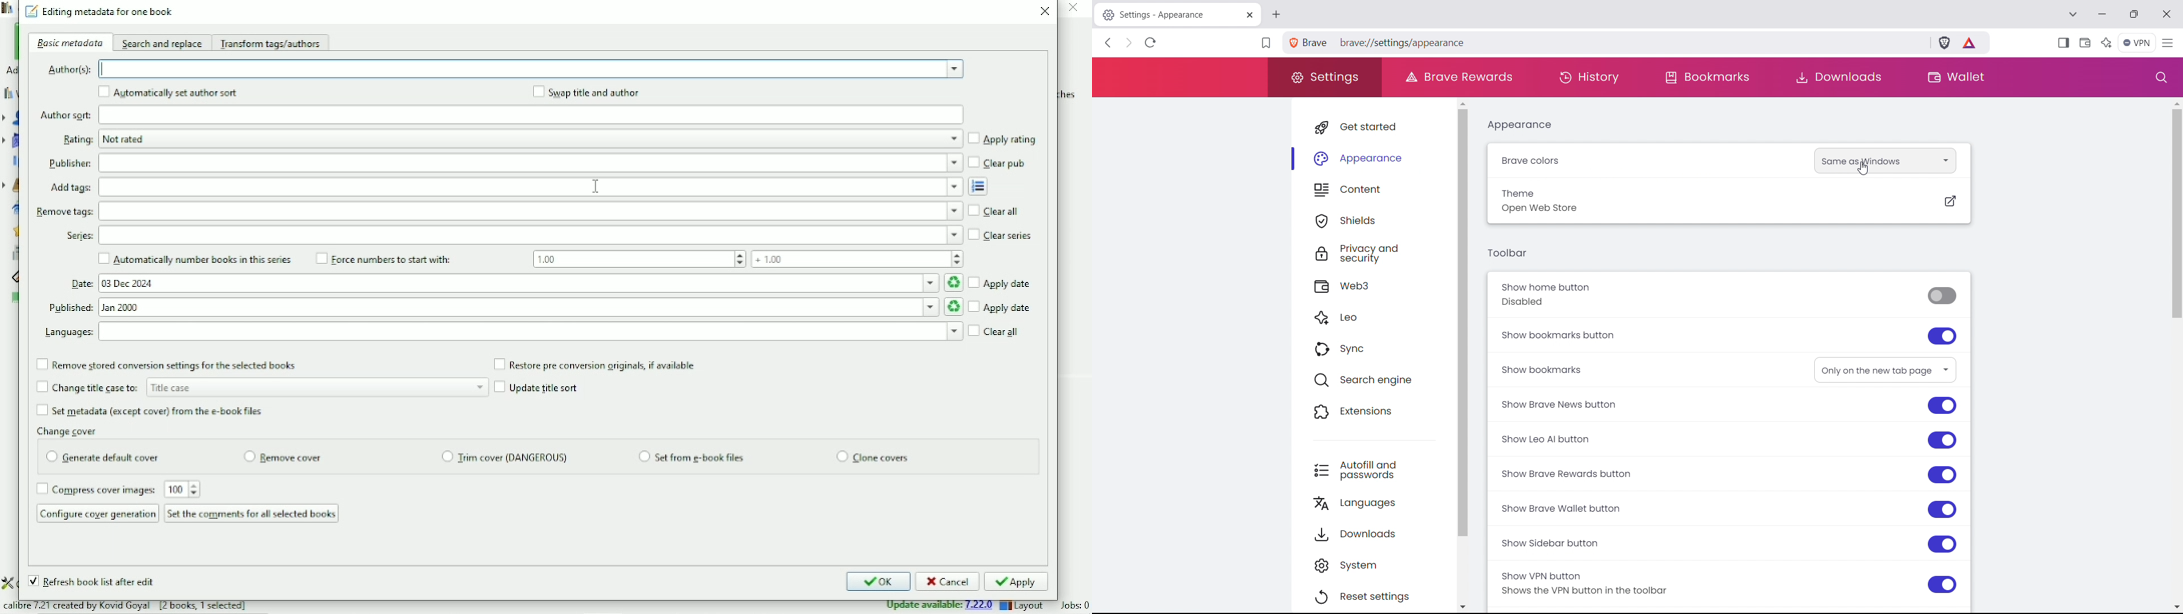 This screenshot has height=616, width=2184. What do you see at coordinates (140, 605) in the screenshot?
I see `calibre 7.21 created by Kovid Goyal` at bounding box center [140, 605].